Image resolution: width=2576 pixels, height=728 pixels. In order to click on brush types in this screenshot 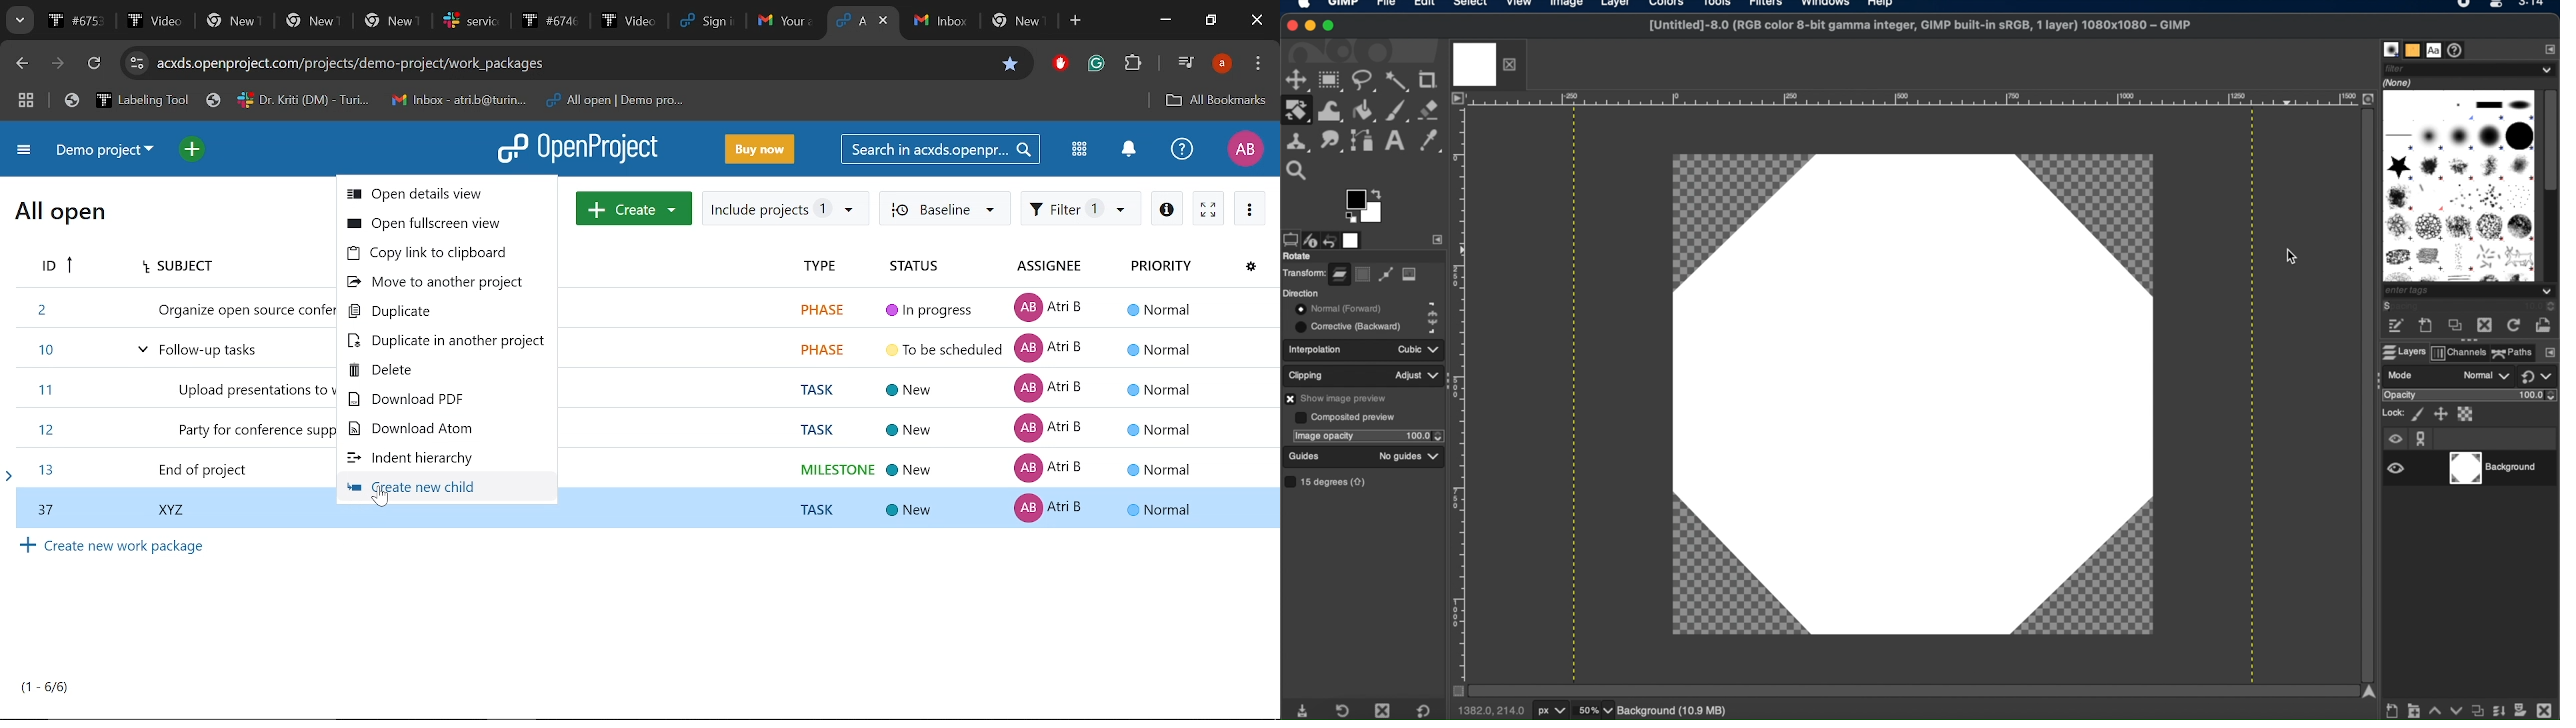, I will do `click(2458, 185)`.